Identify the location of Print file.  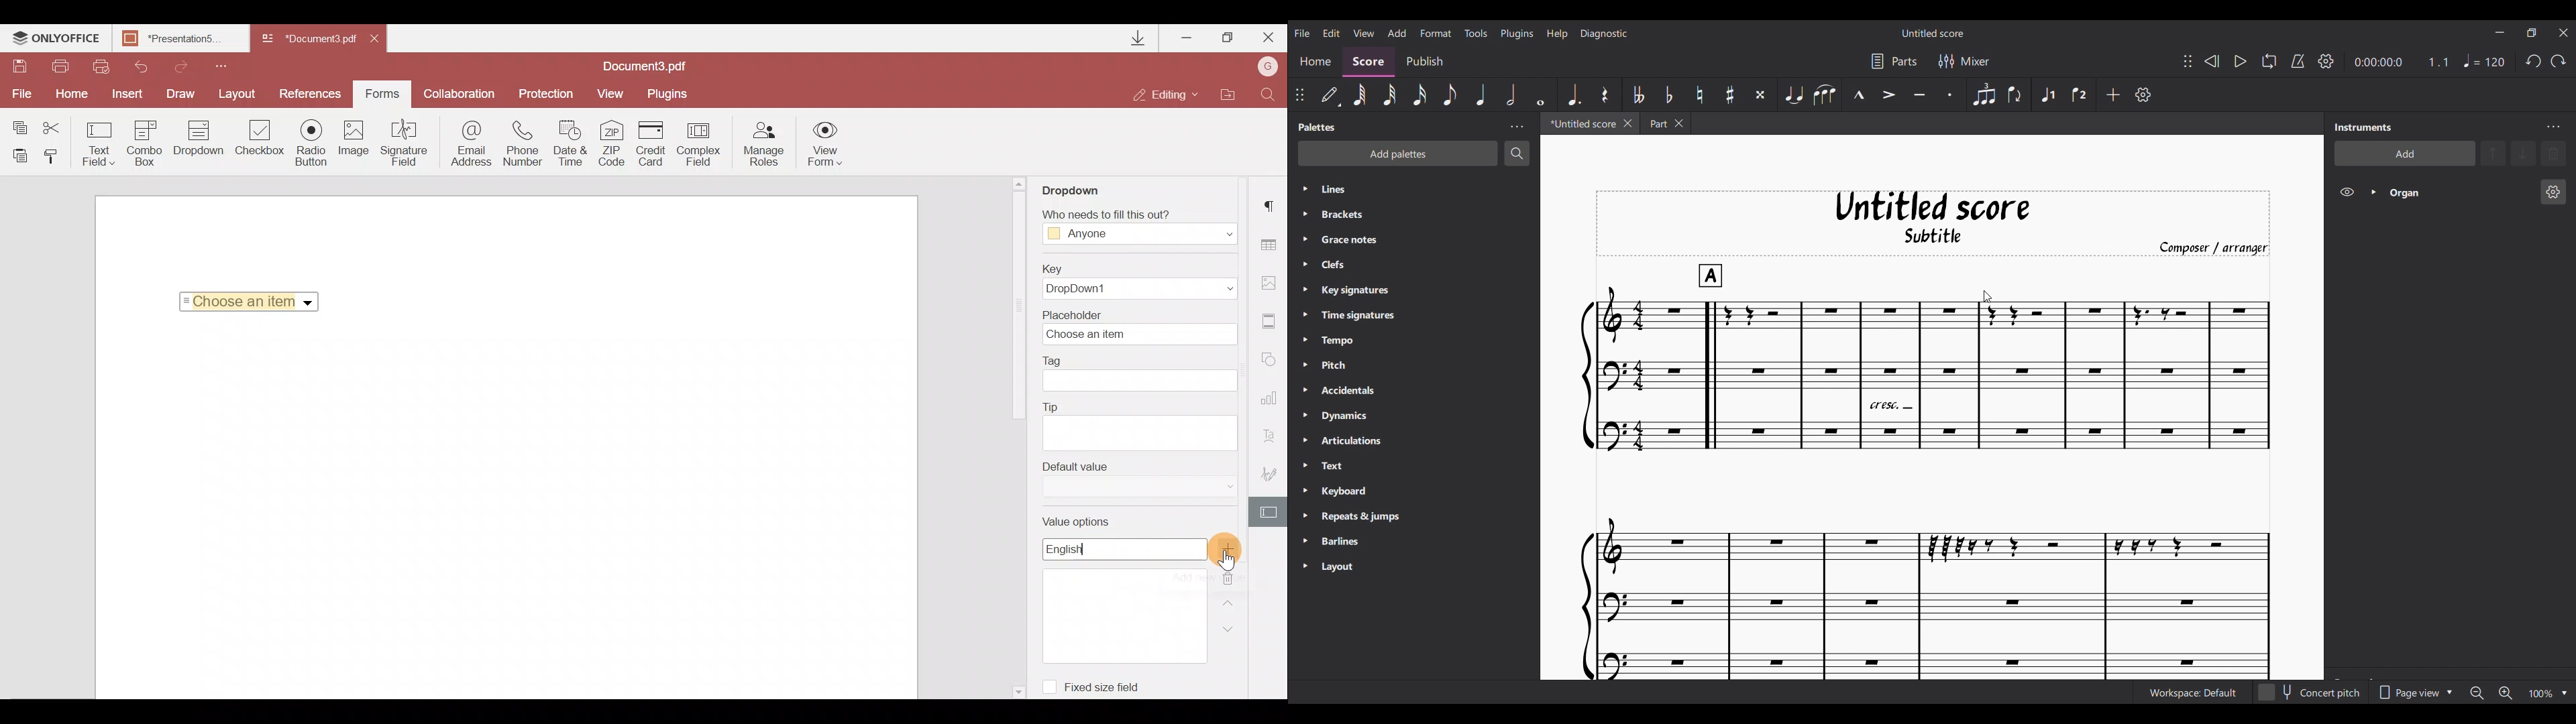
(62, 67).